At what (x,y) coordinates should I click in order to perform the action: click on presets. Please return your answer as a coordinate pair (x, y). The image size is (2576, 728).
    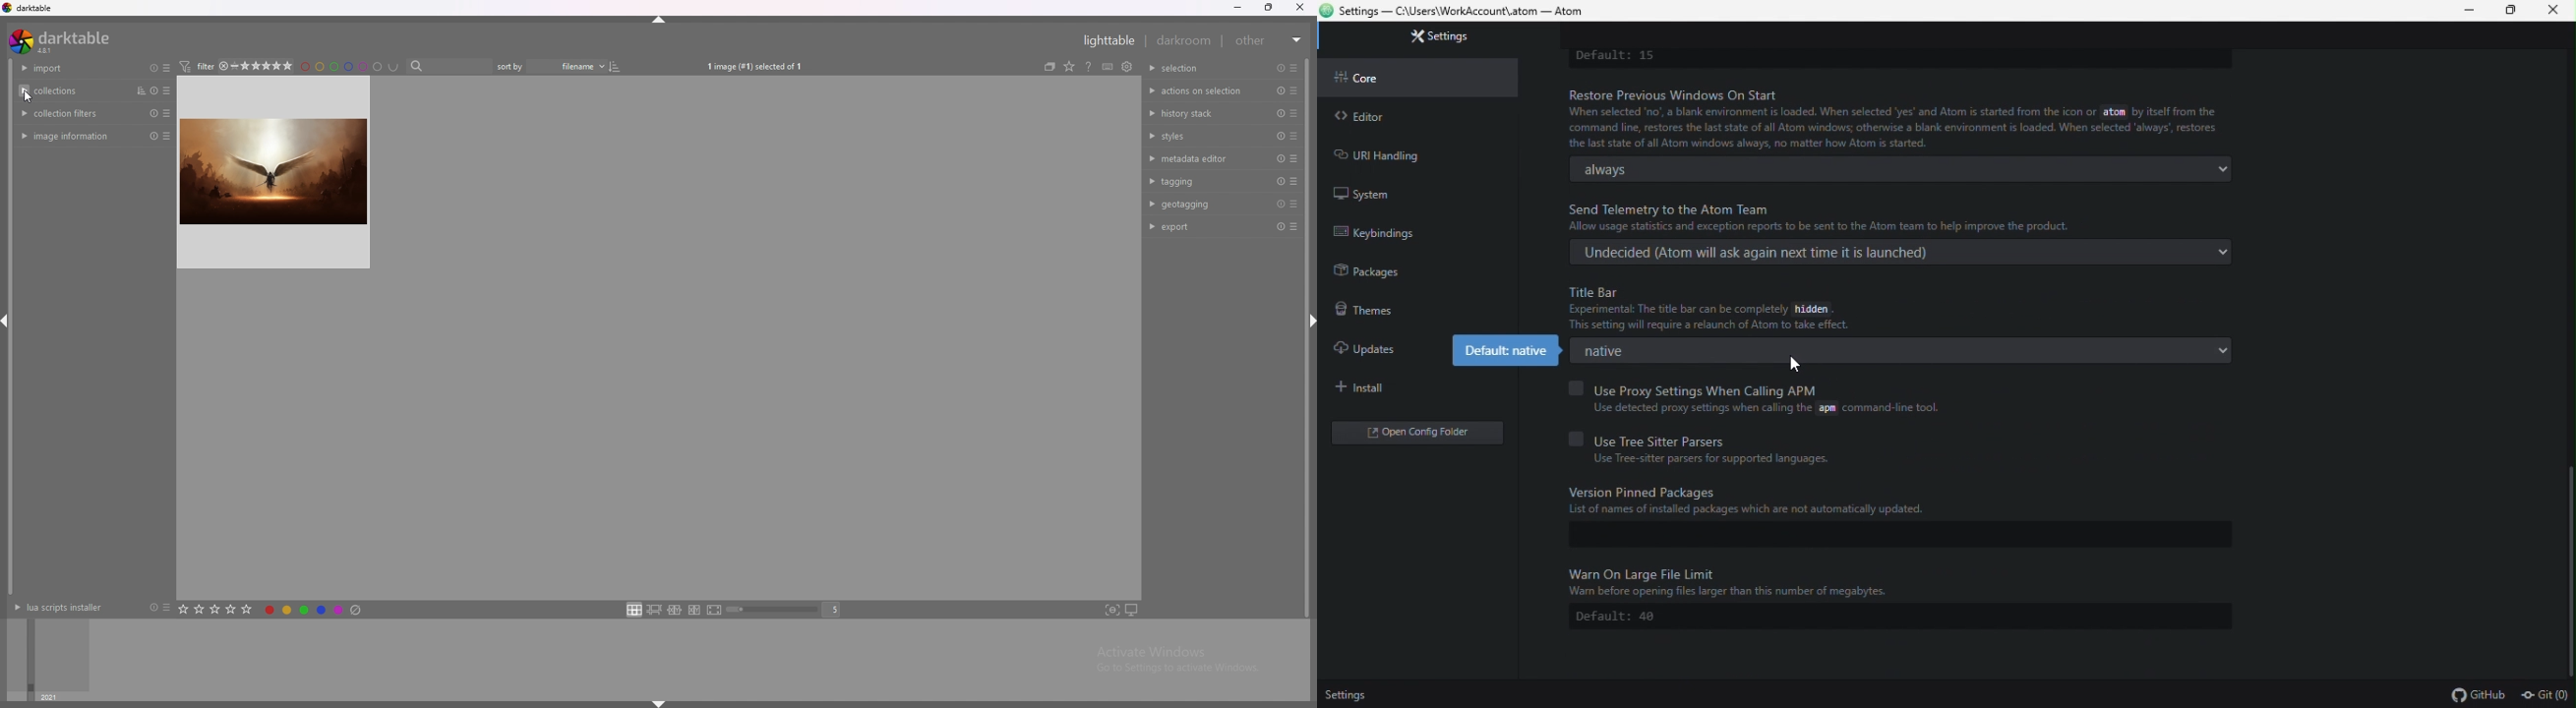
    Looking at the image, I should click on (1294, 113).